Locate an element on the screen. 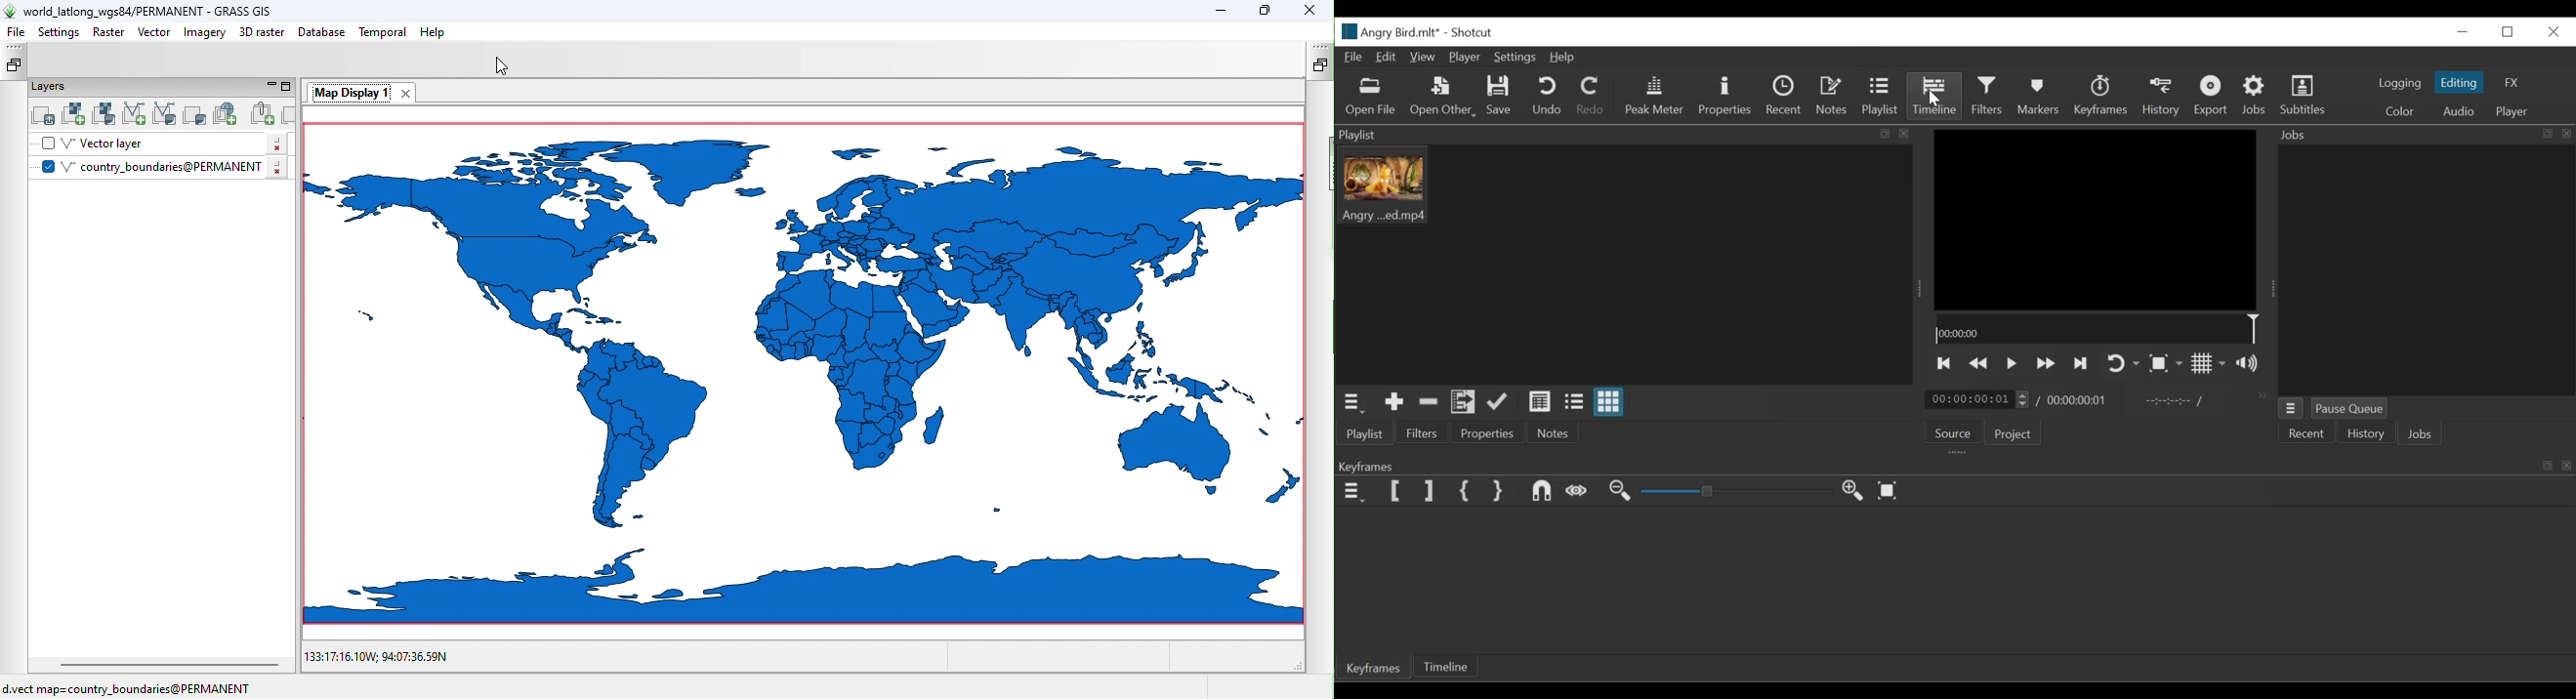 The height and width of the screenshot is (700, 2576). Zoom slider is located at coordinates (1733, 493).